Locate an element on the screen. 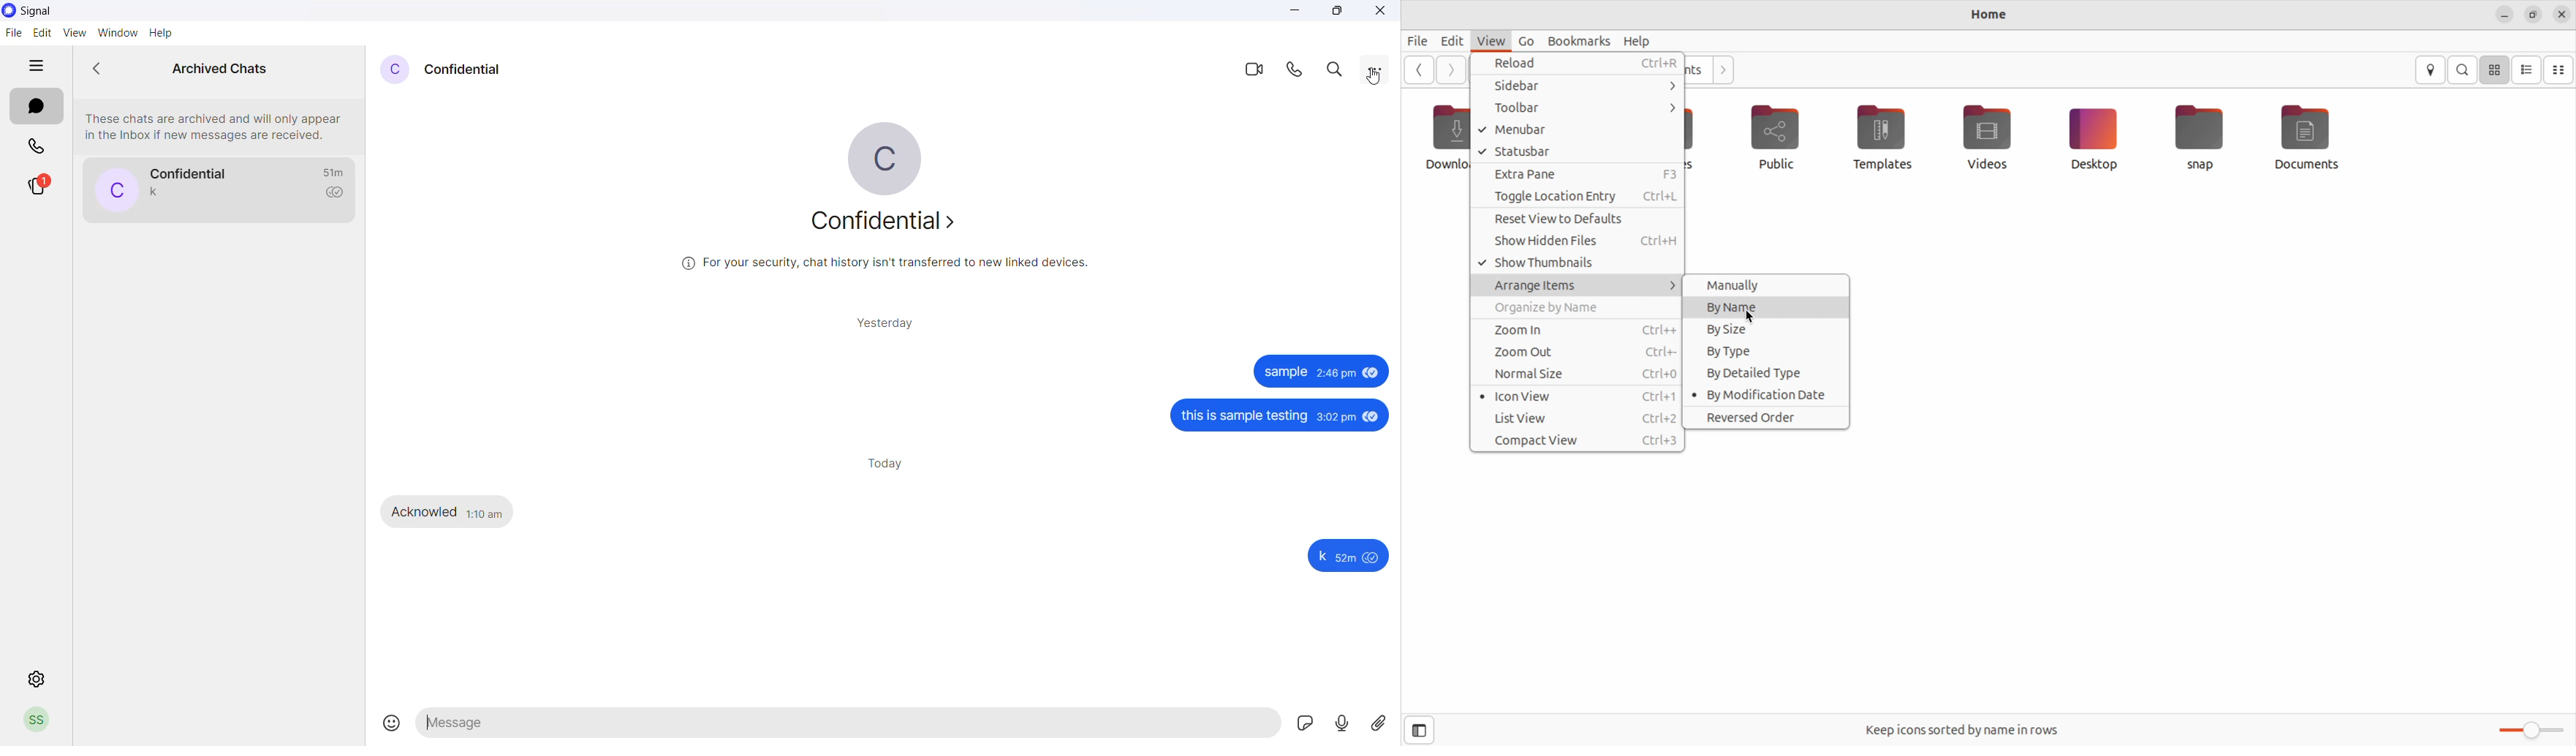 The height and width of the screenshot is (756, 2576). organize names is located at coordinates (1577, 309).